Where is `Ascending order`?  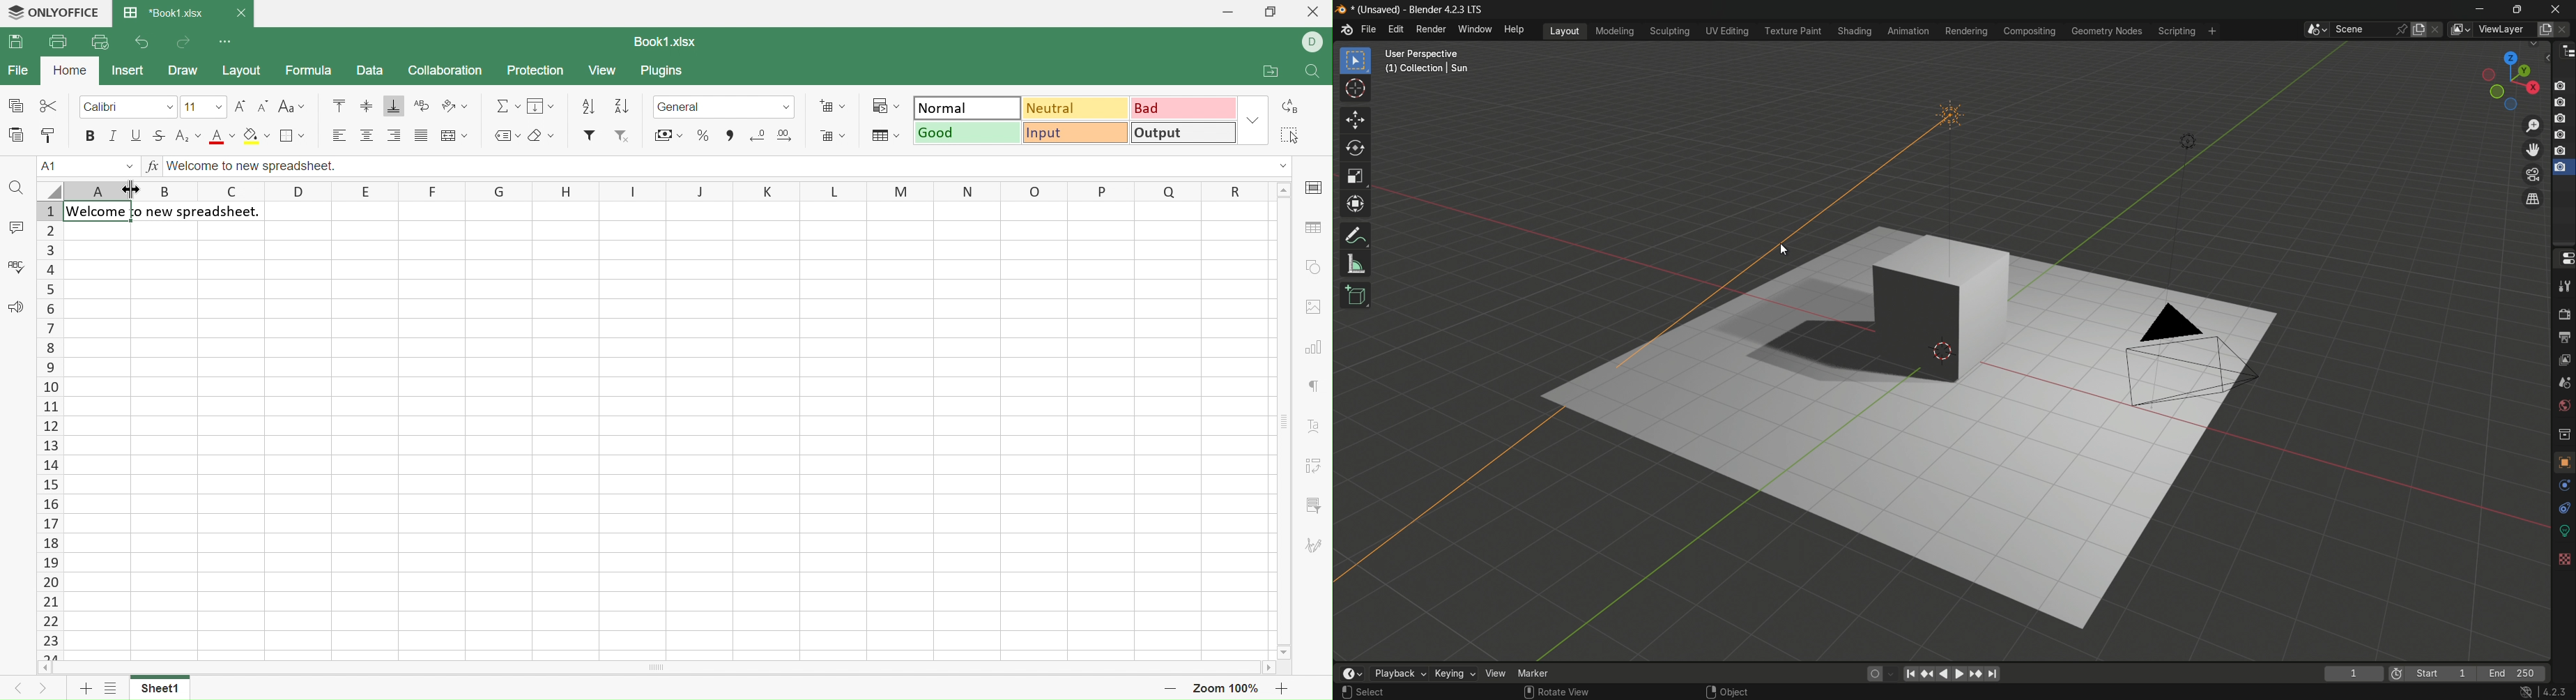
Ascending order is located at coordinates (588, 107).